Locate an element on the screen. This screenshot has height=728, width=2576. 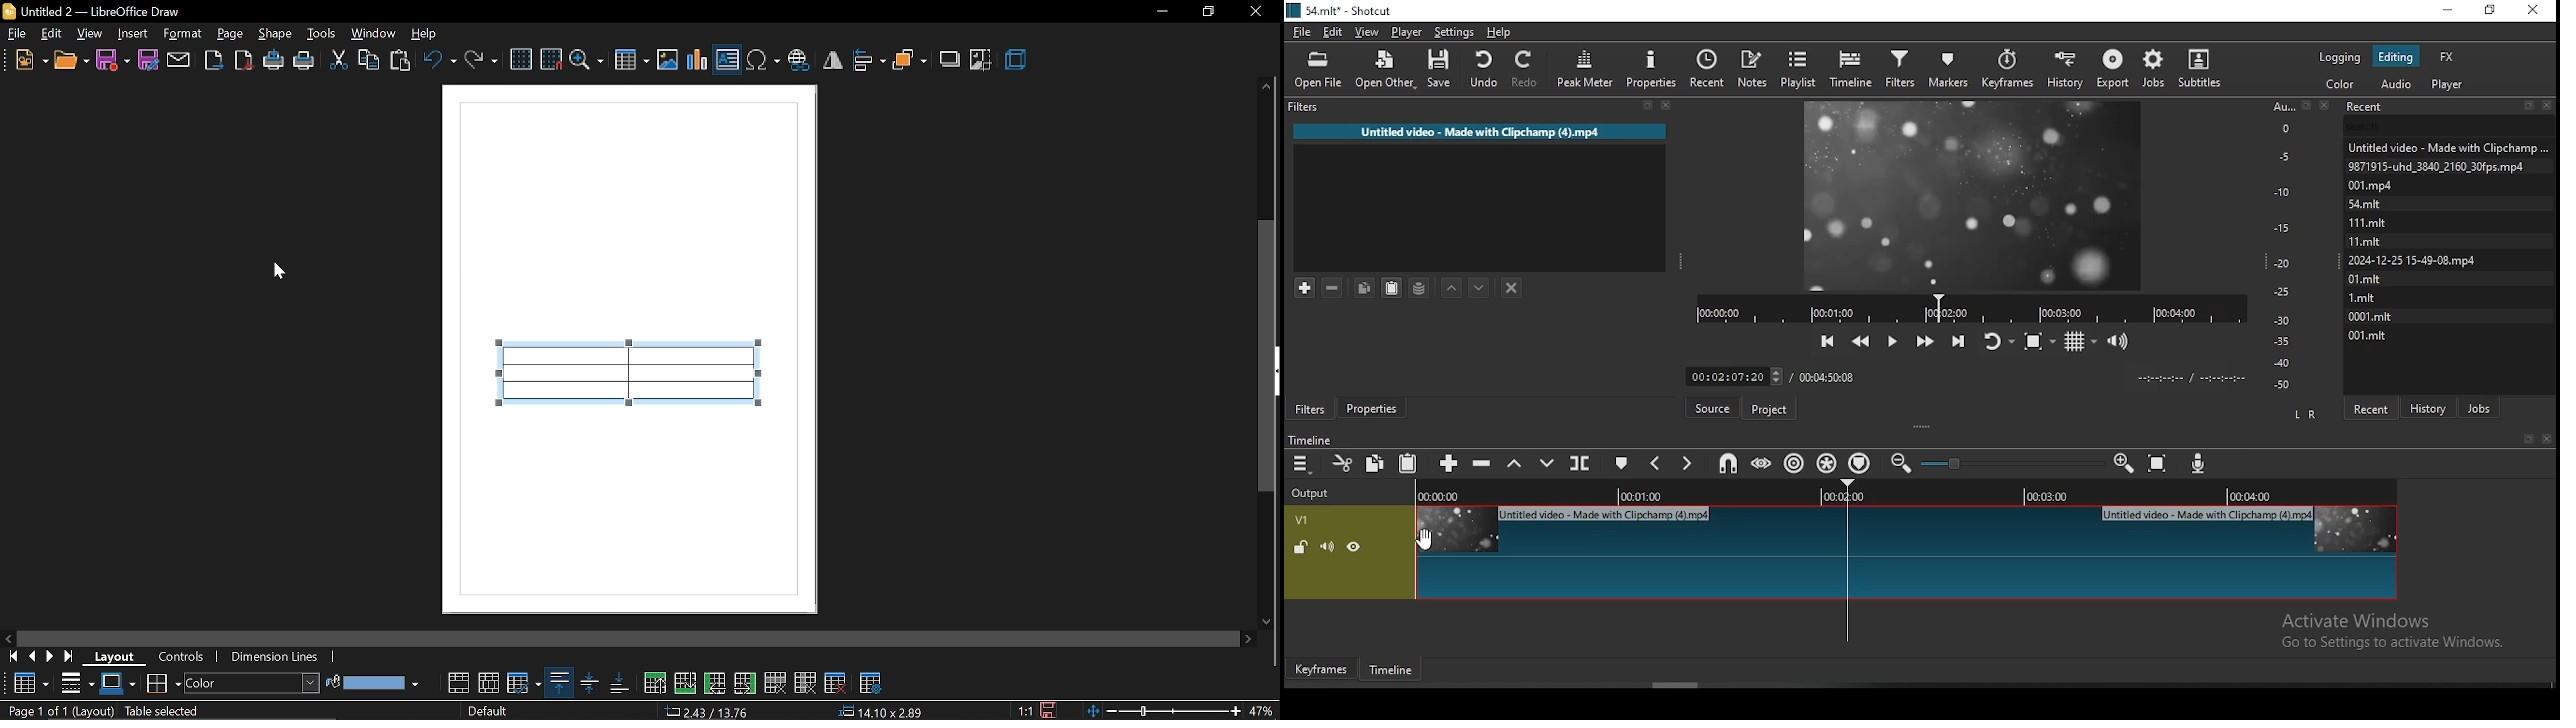
2.43/13.76 is located at coordinates (707, 711).